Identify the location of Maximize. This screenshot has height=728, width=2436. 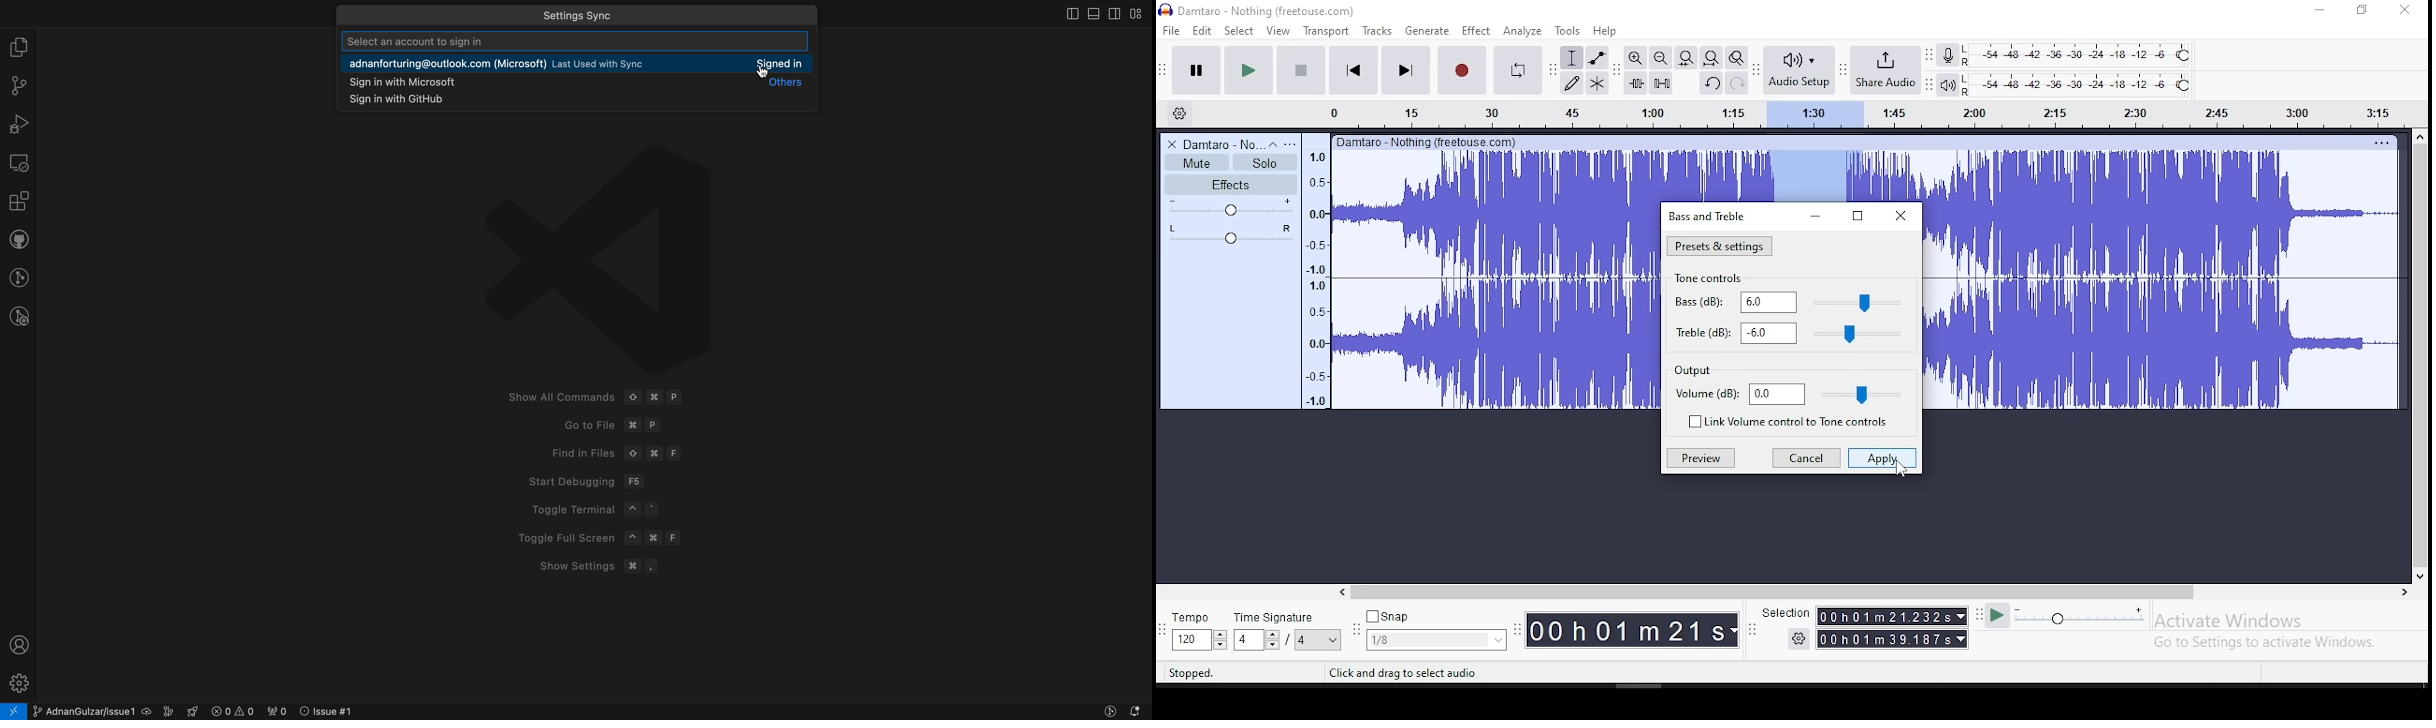
(1857, 217).